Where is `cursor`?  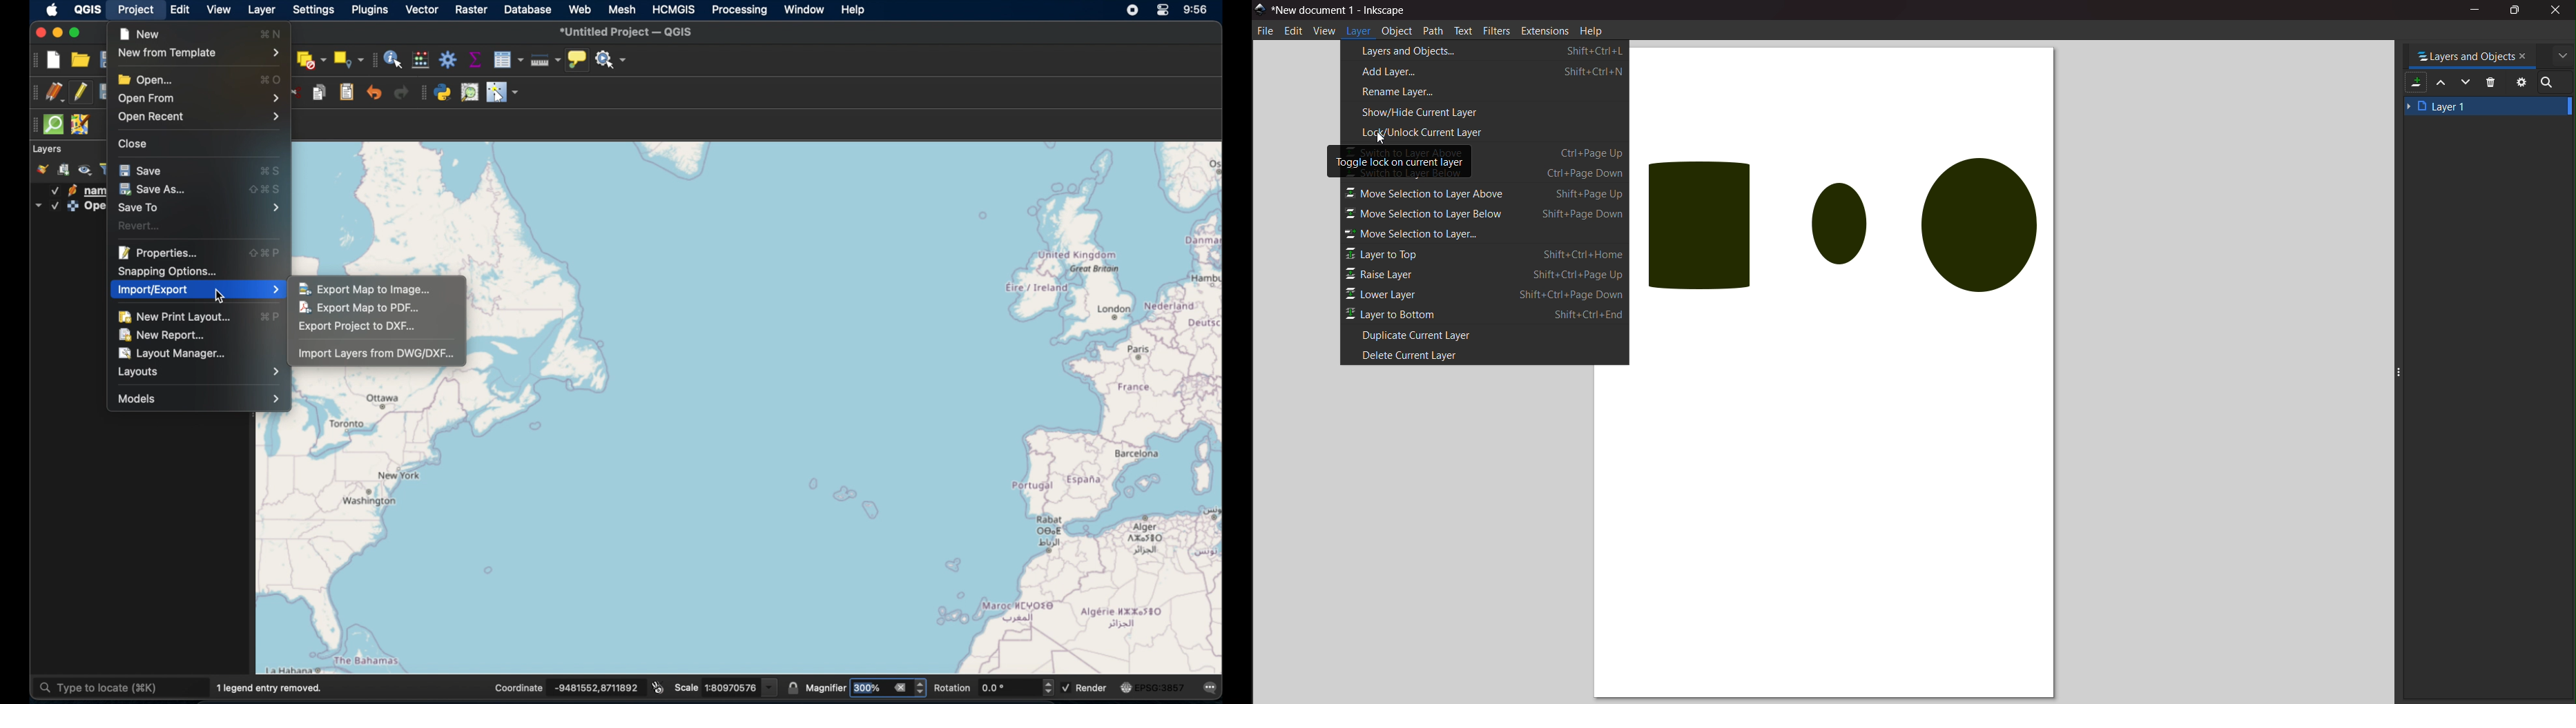 cursor is located at coordinates (1382, 139).